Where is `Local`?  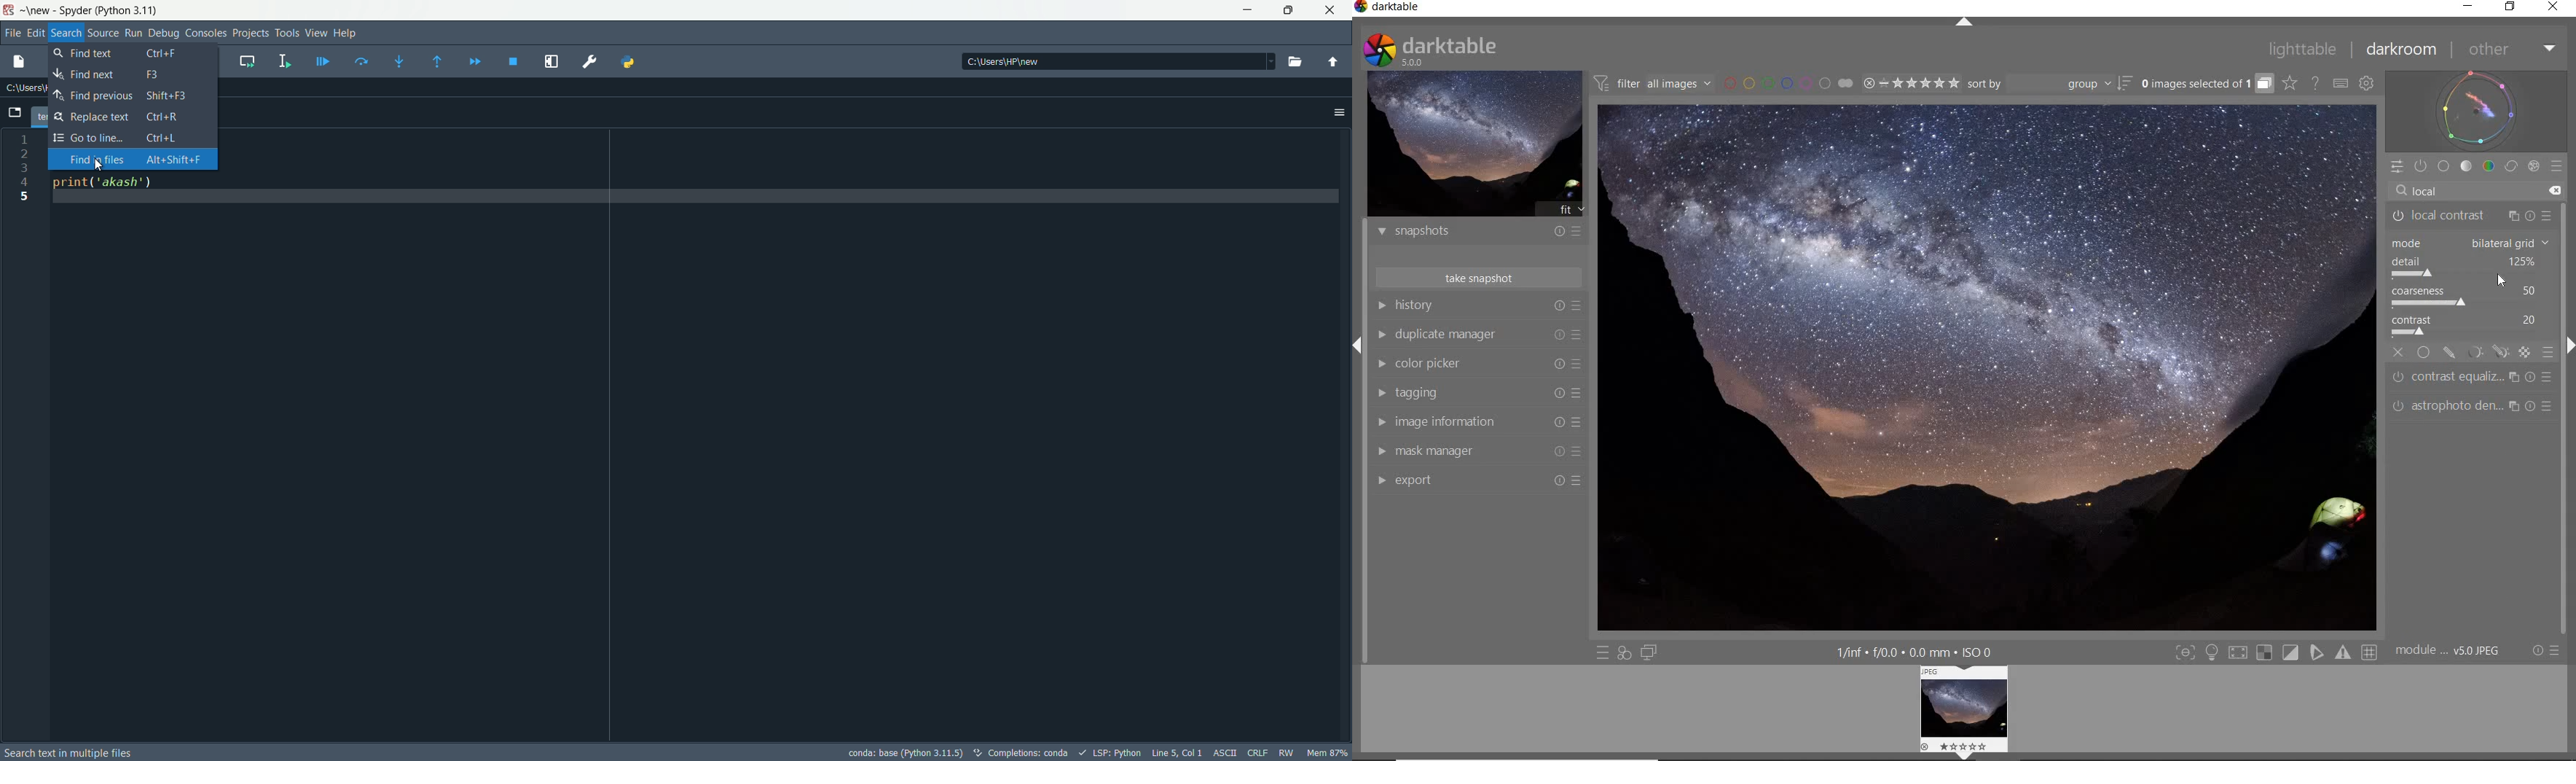 Local is located at coordinates (2467, 188).